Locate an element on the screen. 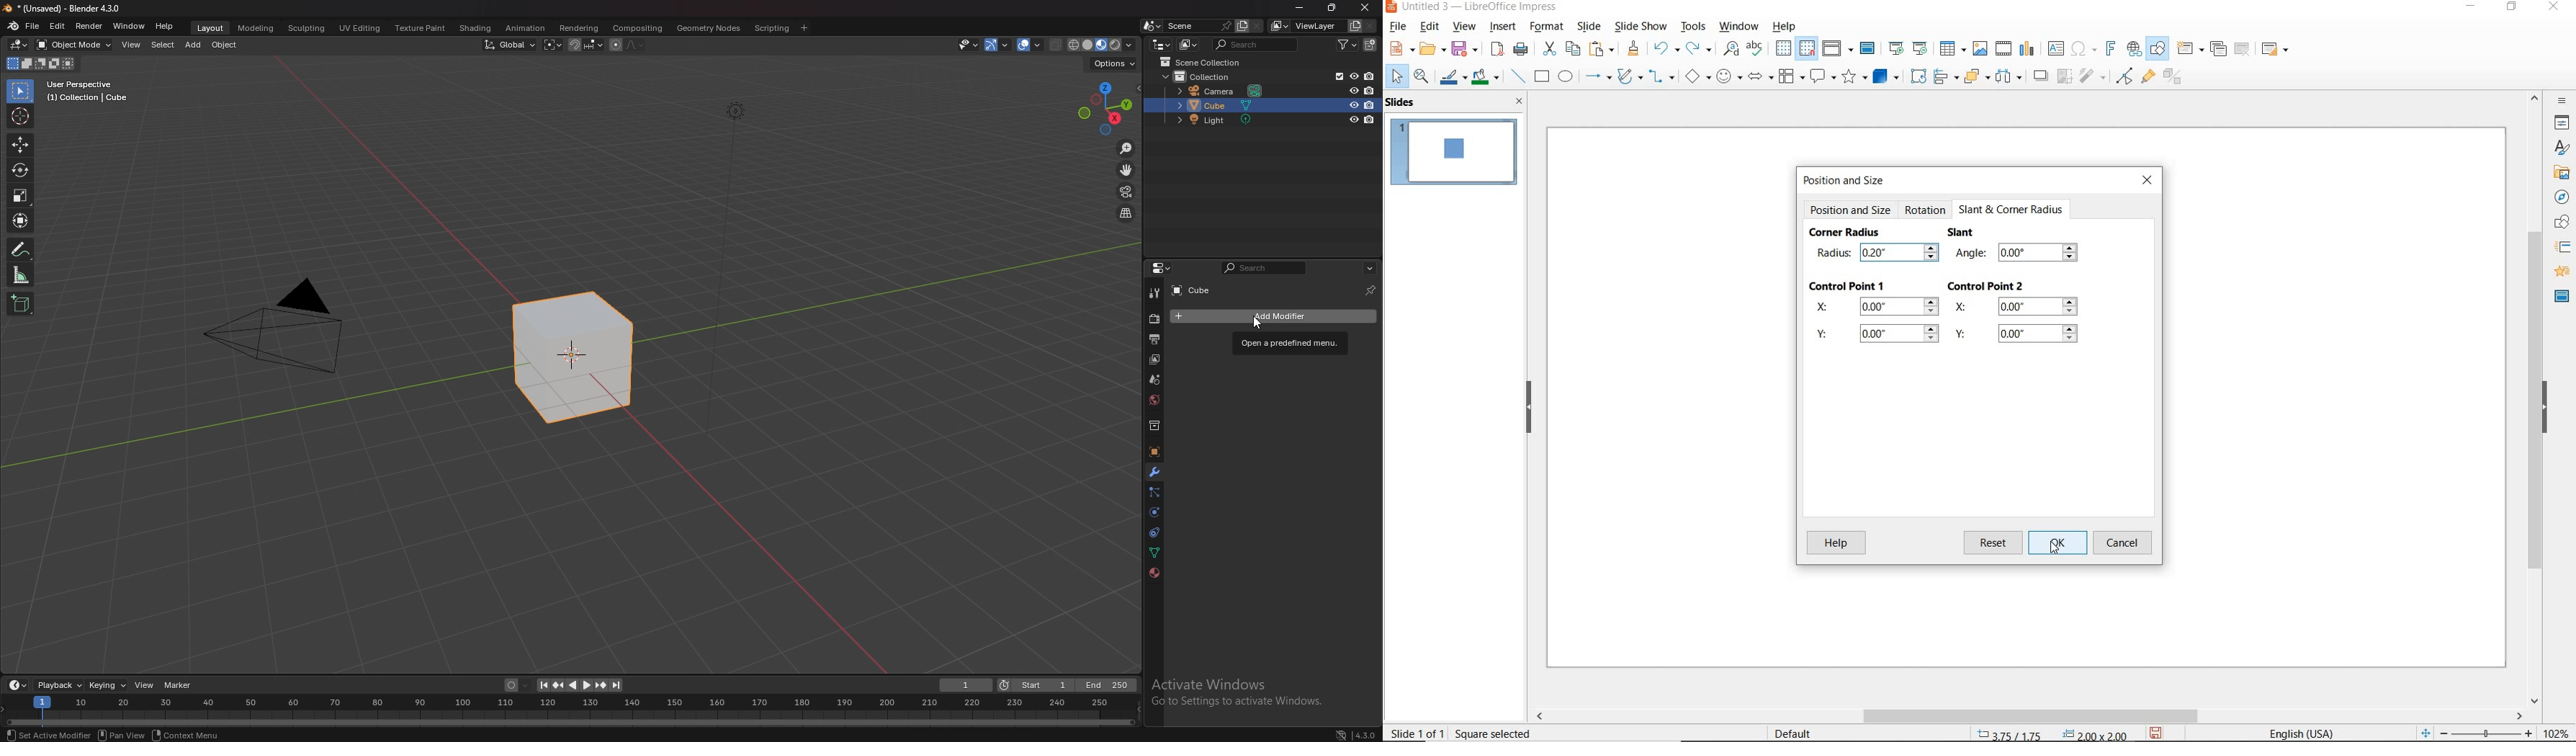 The height and width of the screenshot is (756, 2576). help is located at coordinates (164, 26).